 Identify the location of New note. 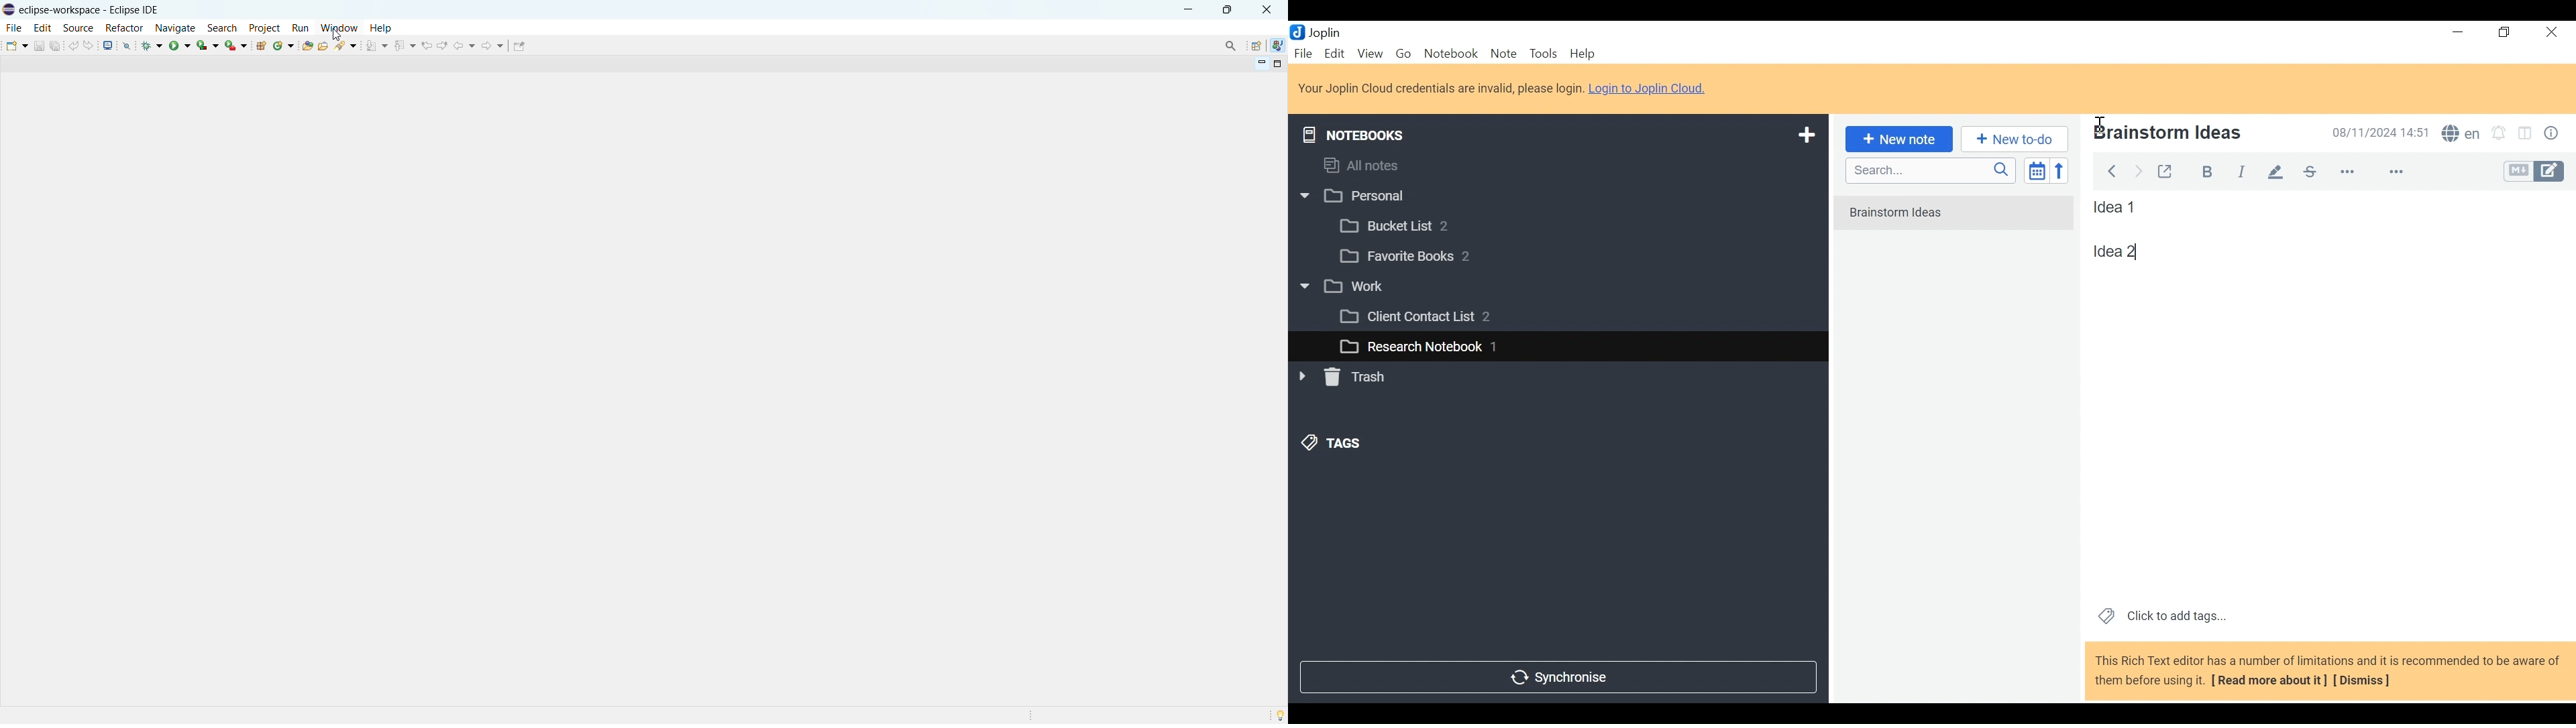
(1896, 138).